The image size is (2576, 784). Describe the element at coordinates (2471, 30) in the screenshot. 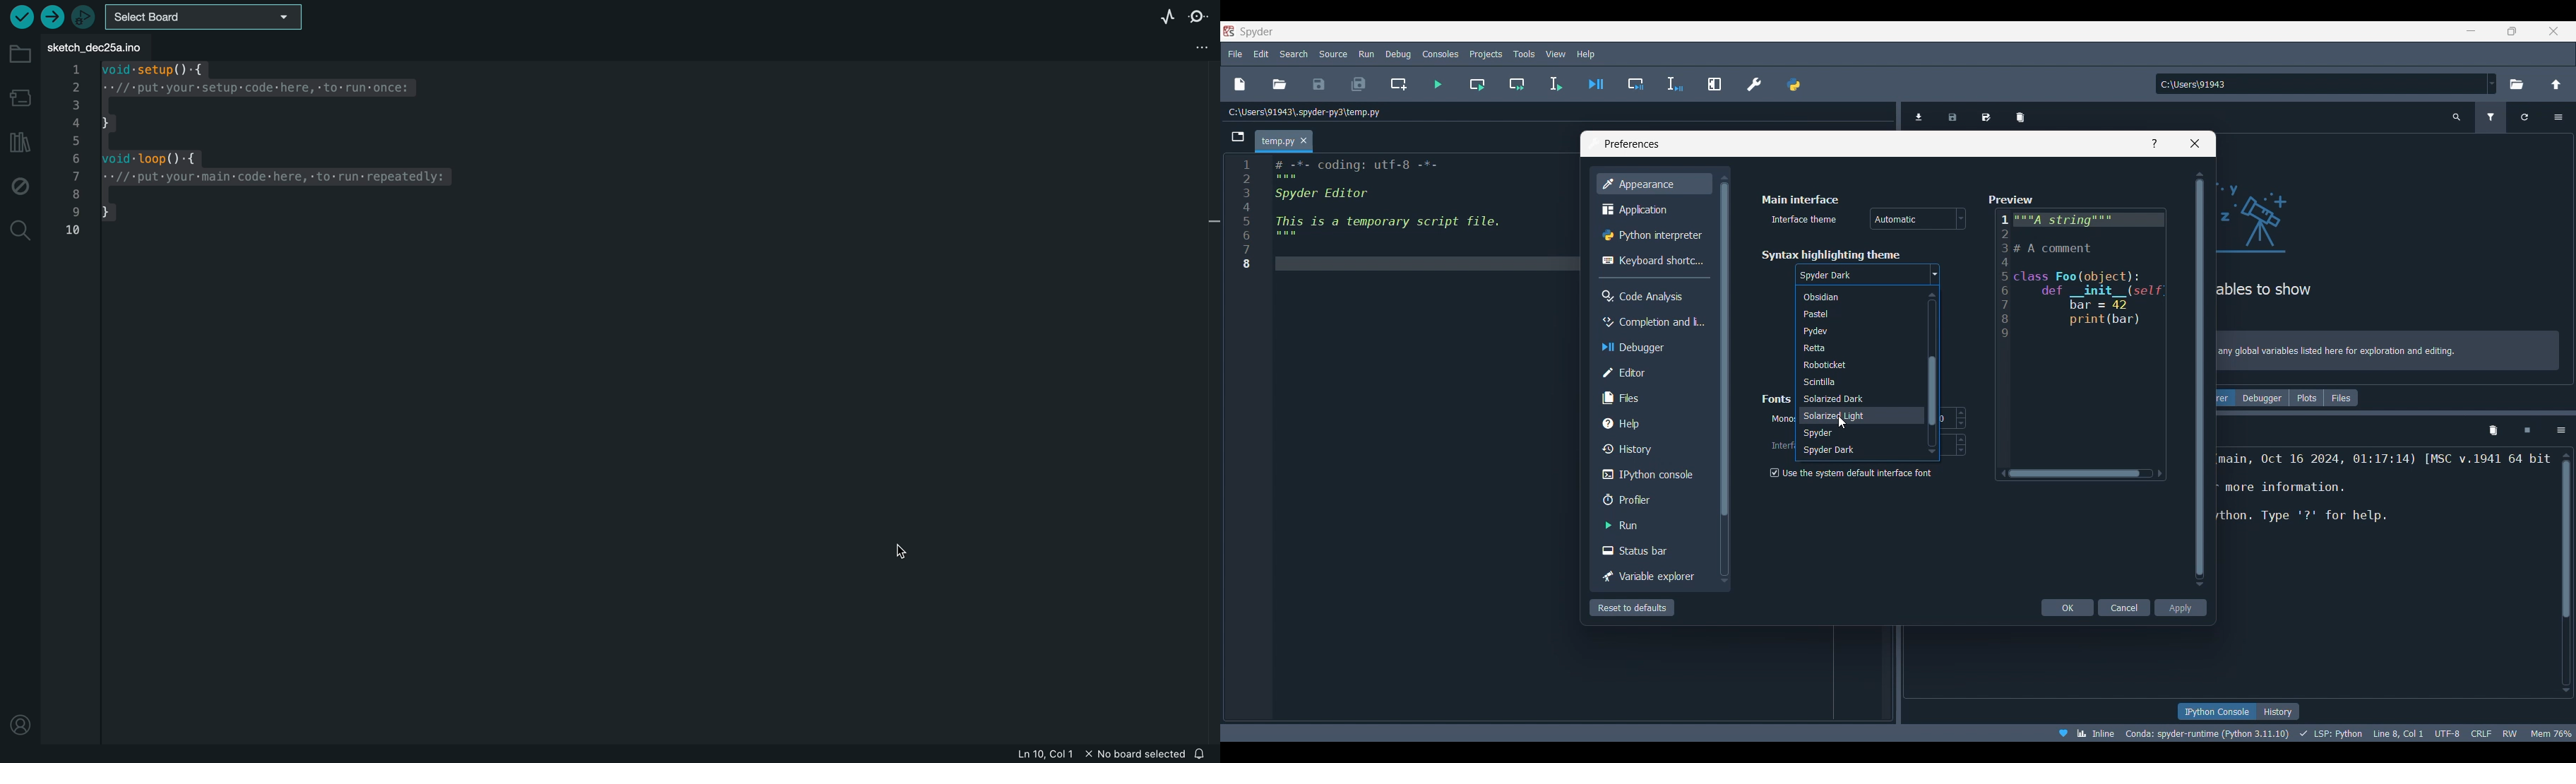

I see `Minimize` at that location.